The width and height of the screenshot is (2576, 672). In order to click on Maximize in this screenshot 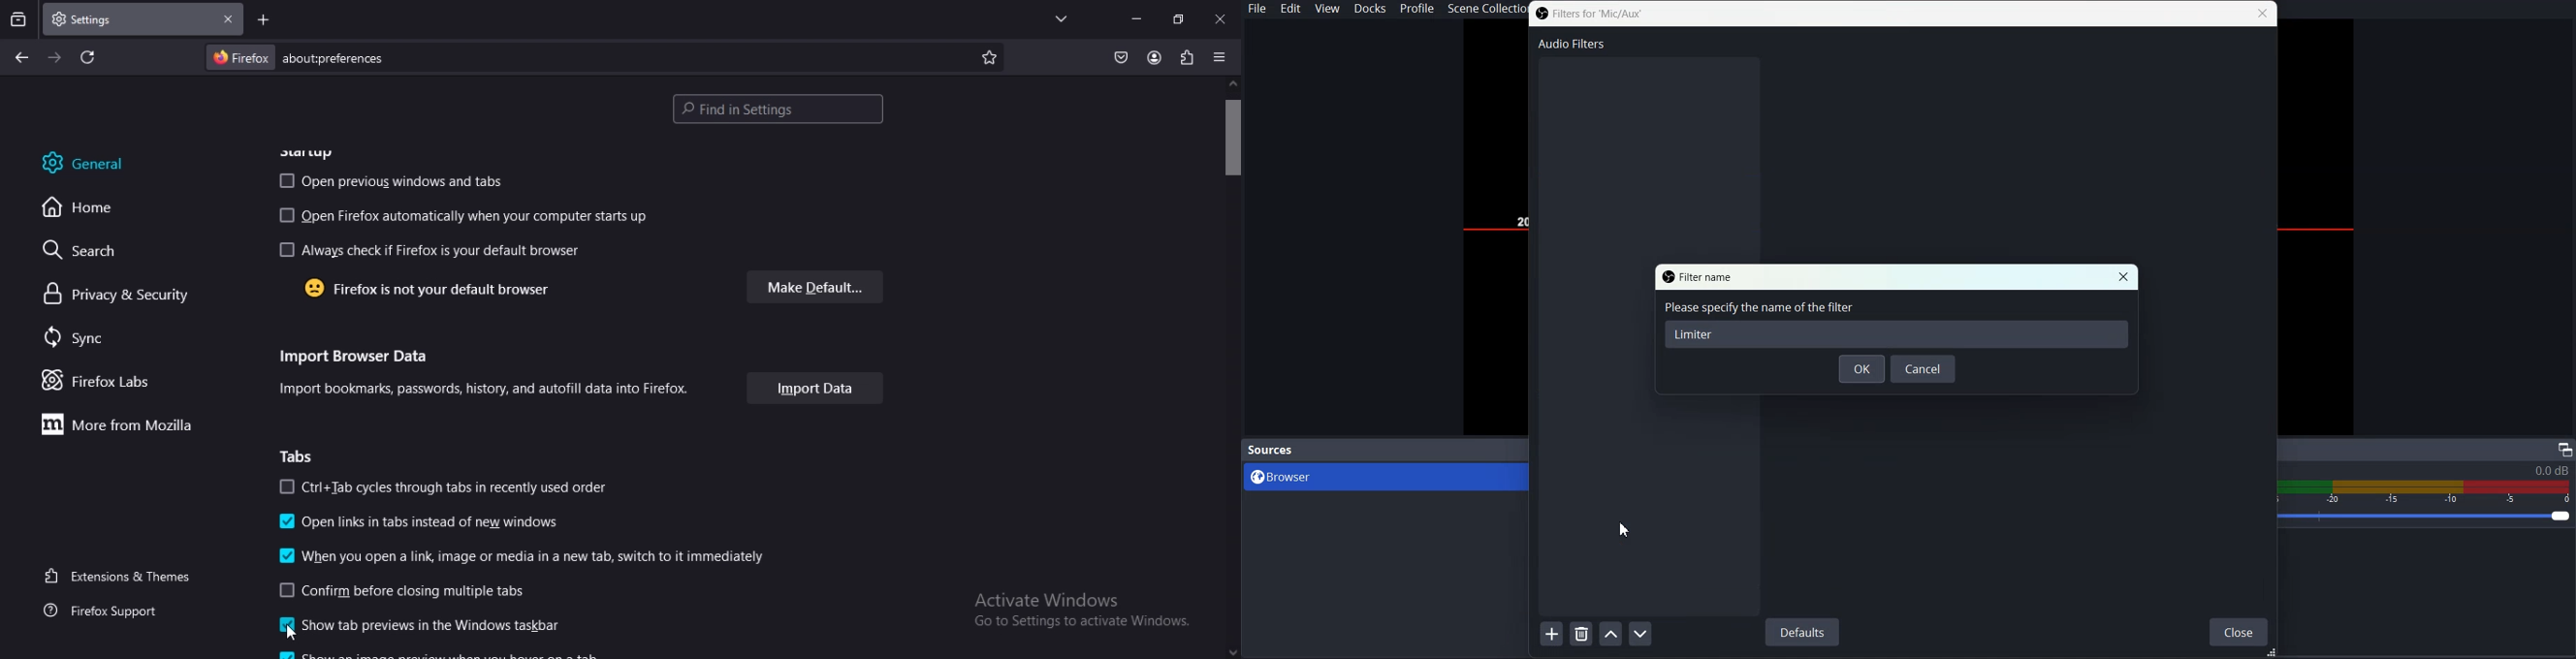, I will do `click(2564, 449)`.